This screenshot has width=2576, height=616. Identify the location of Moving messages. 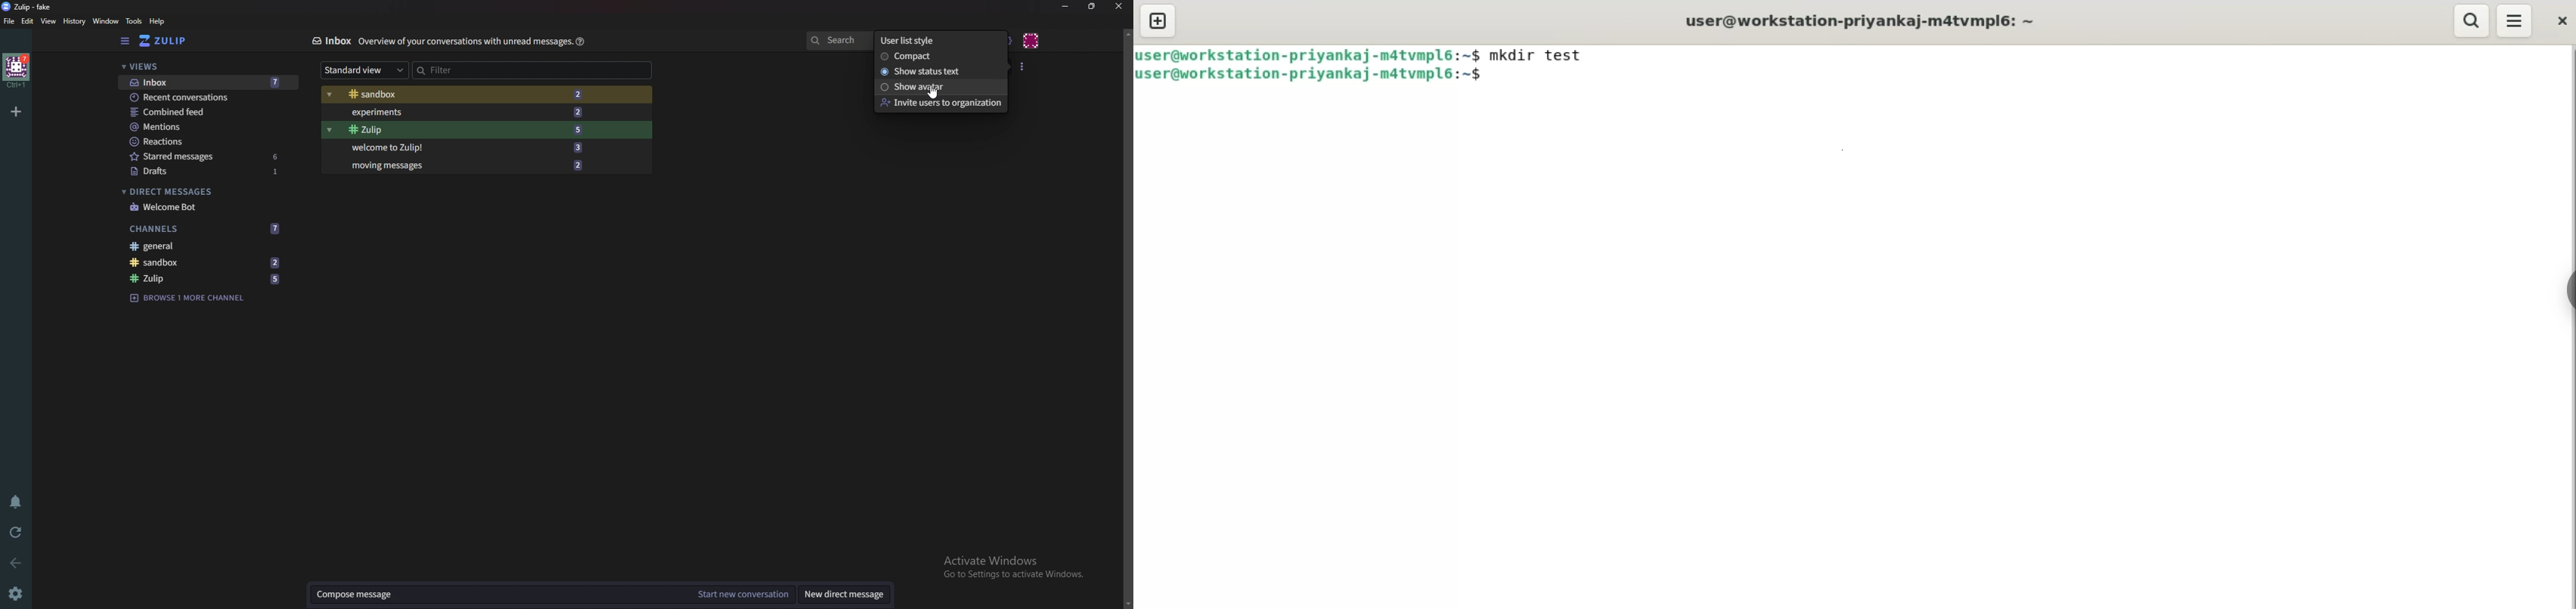
(466, 165).